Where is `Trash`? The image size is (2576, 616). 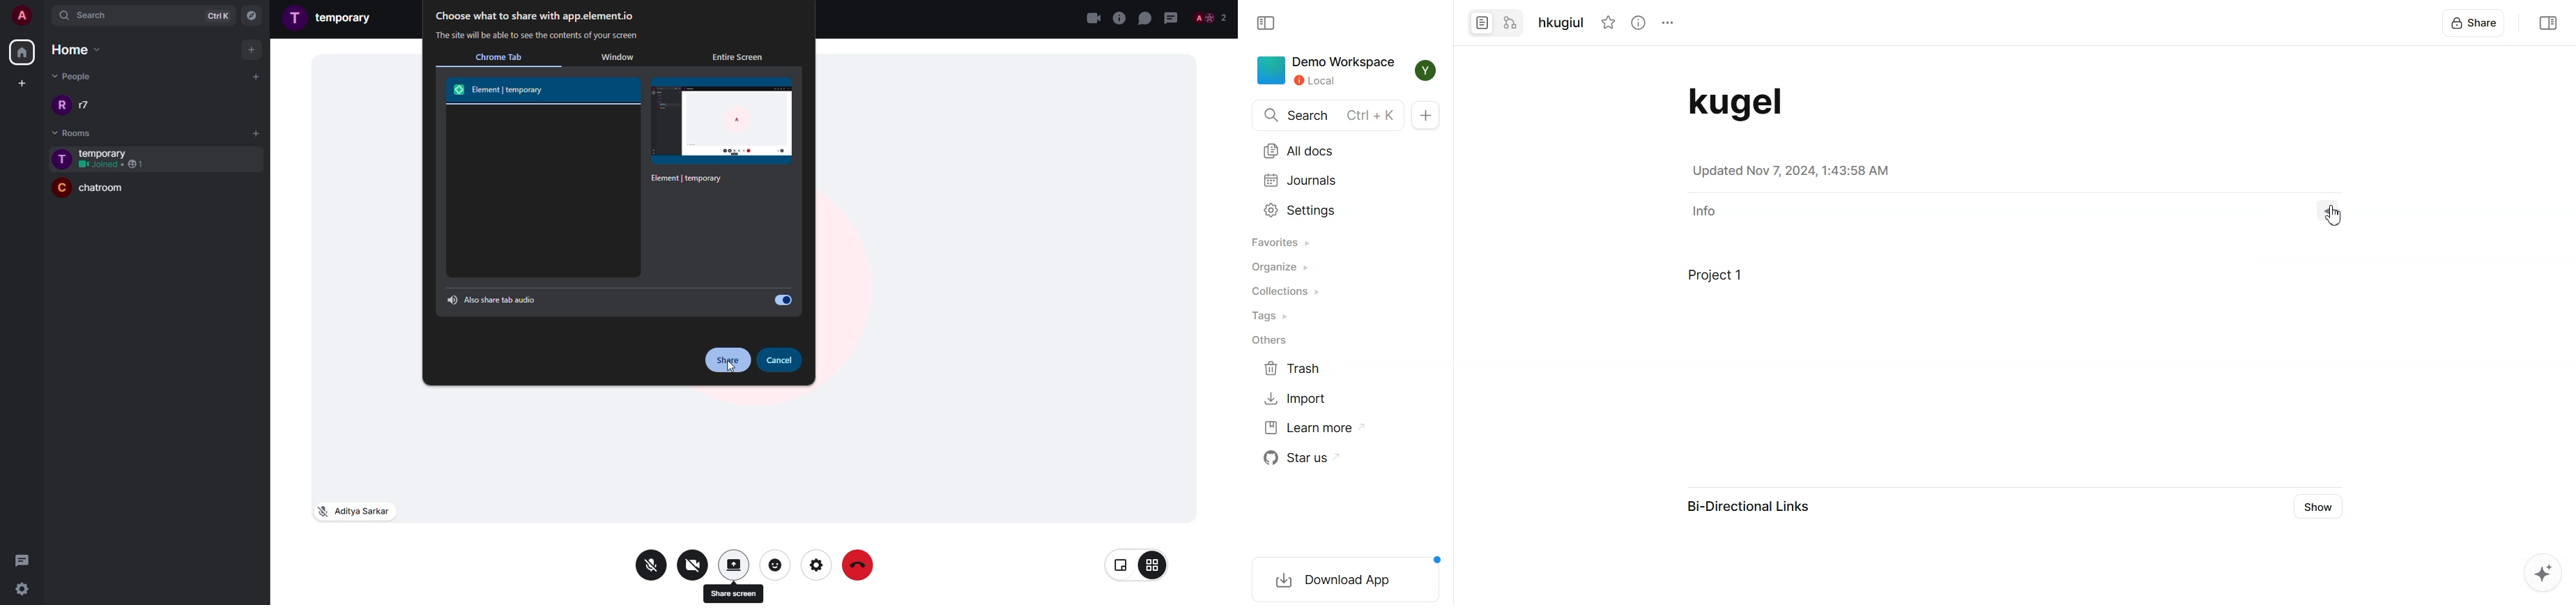
Trash is located at coordinates (1297, 368).